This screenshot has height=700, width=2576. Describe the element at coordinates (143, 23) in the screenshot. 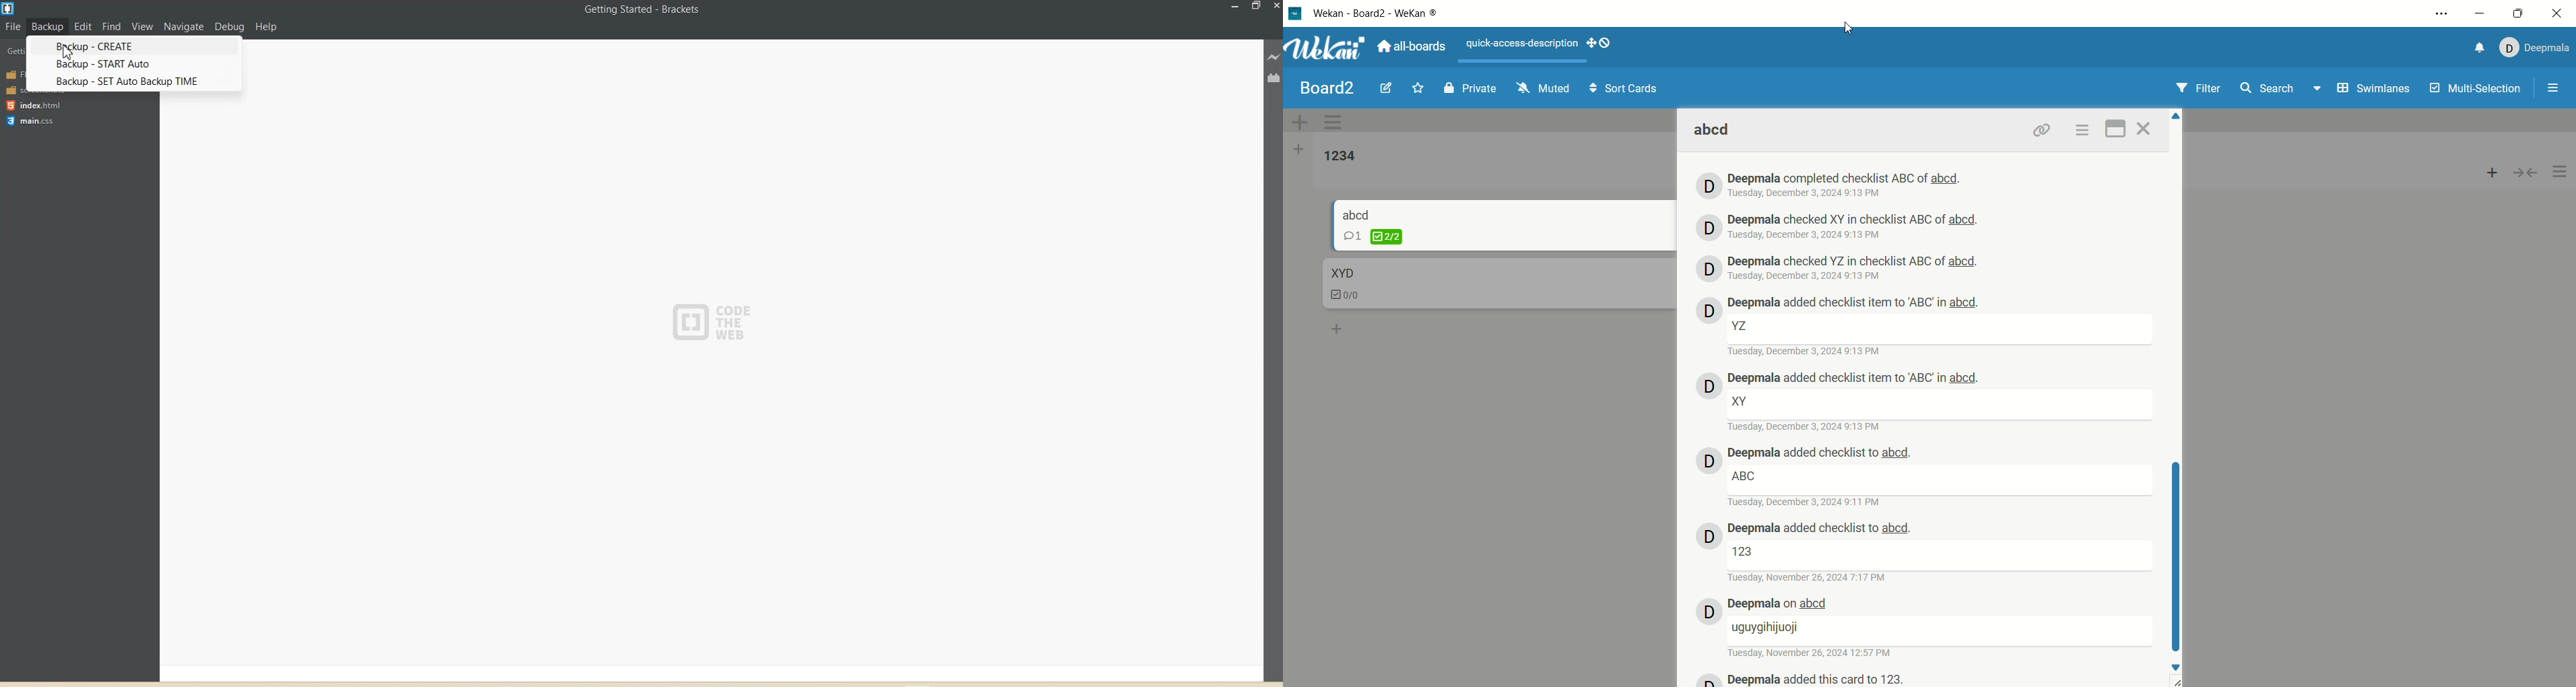

I see `View` at that location.